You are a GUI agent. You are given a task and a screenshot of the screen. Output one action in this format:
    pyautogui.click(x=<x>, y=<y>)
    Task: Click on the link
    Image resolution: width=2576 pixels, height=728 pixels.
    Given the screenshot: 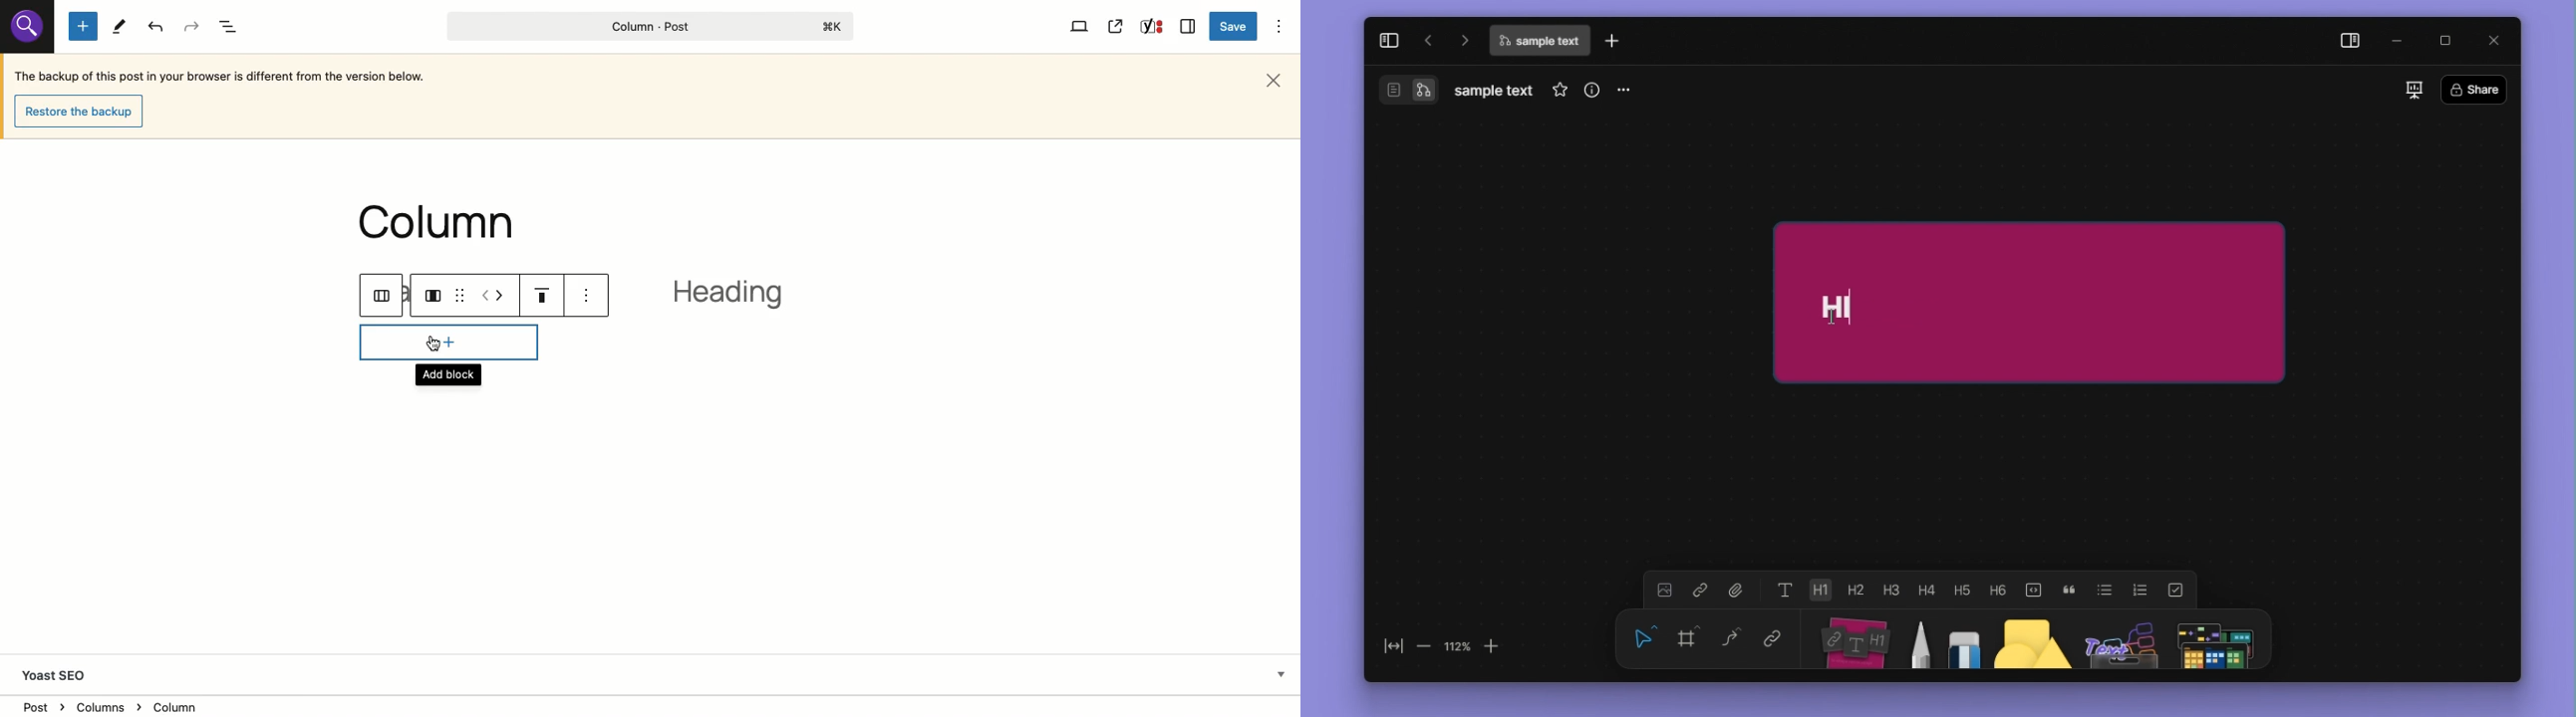 What is the action you would take?
    pyautogui.click(x=1700, y=590)
    